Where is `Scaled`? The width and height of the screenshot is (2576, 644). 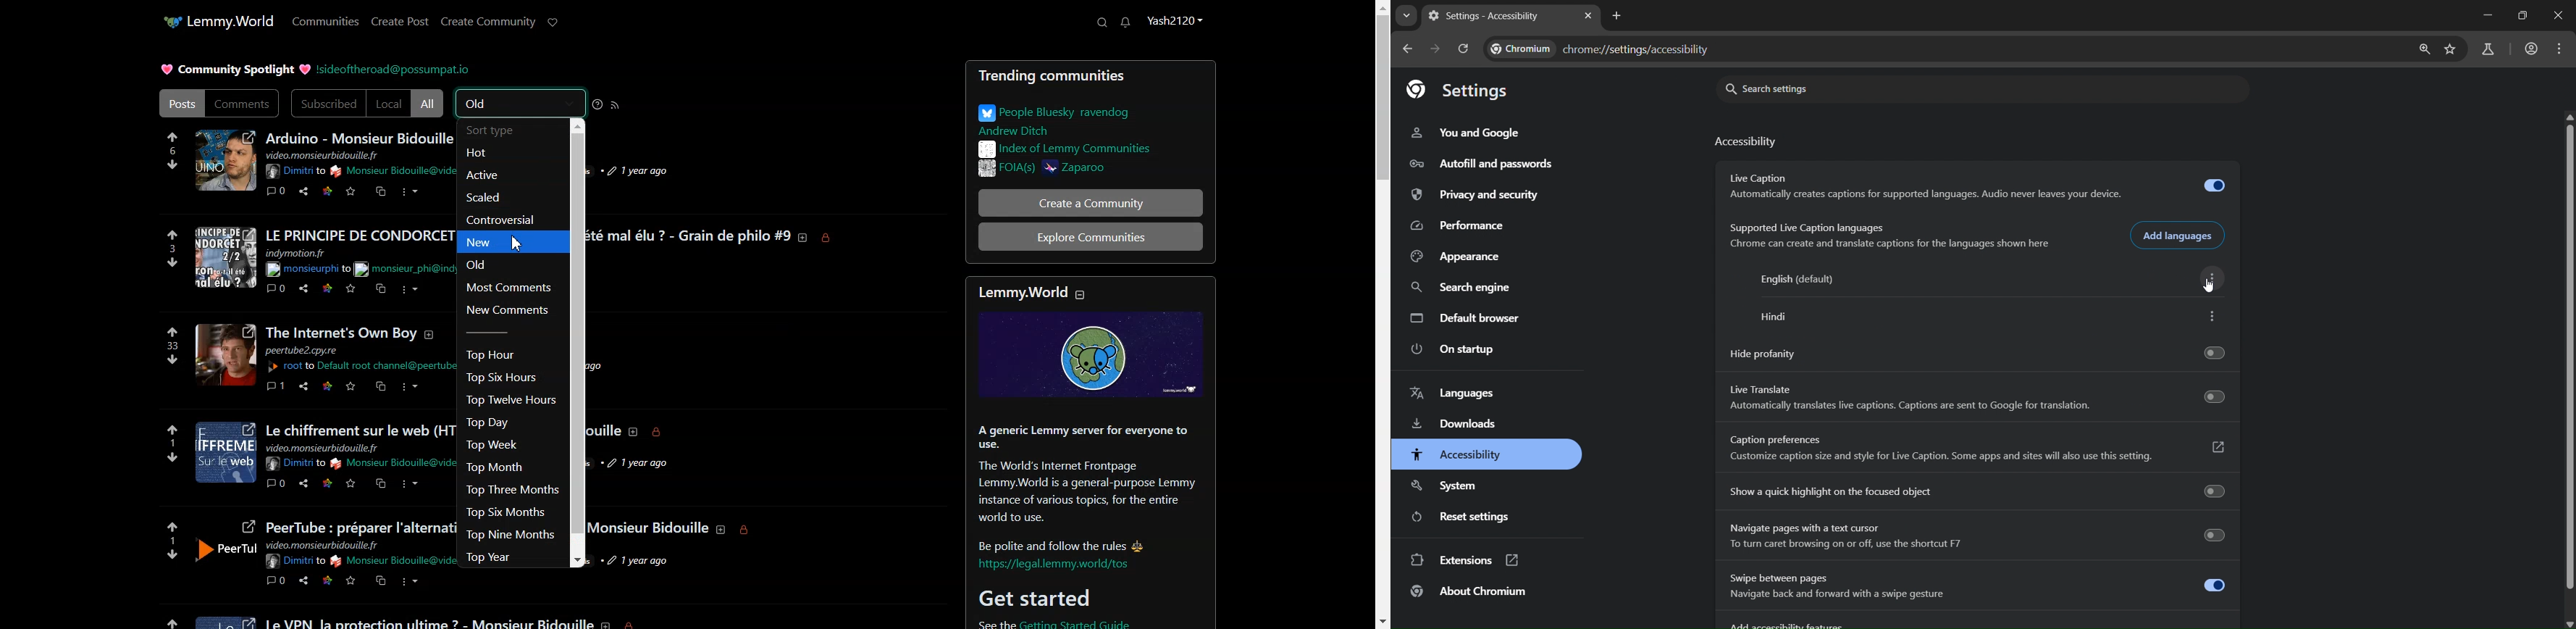 Scaled is located at coordinates (489, 197).